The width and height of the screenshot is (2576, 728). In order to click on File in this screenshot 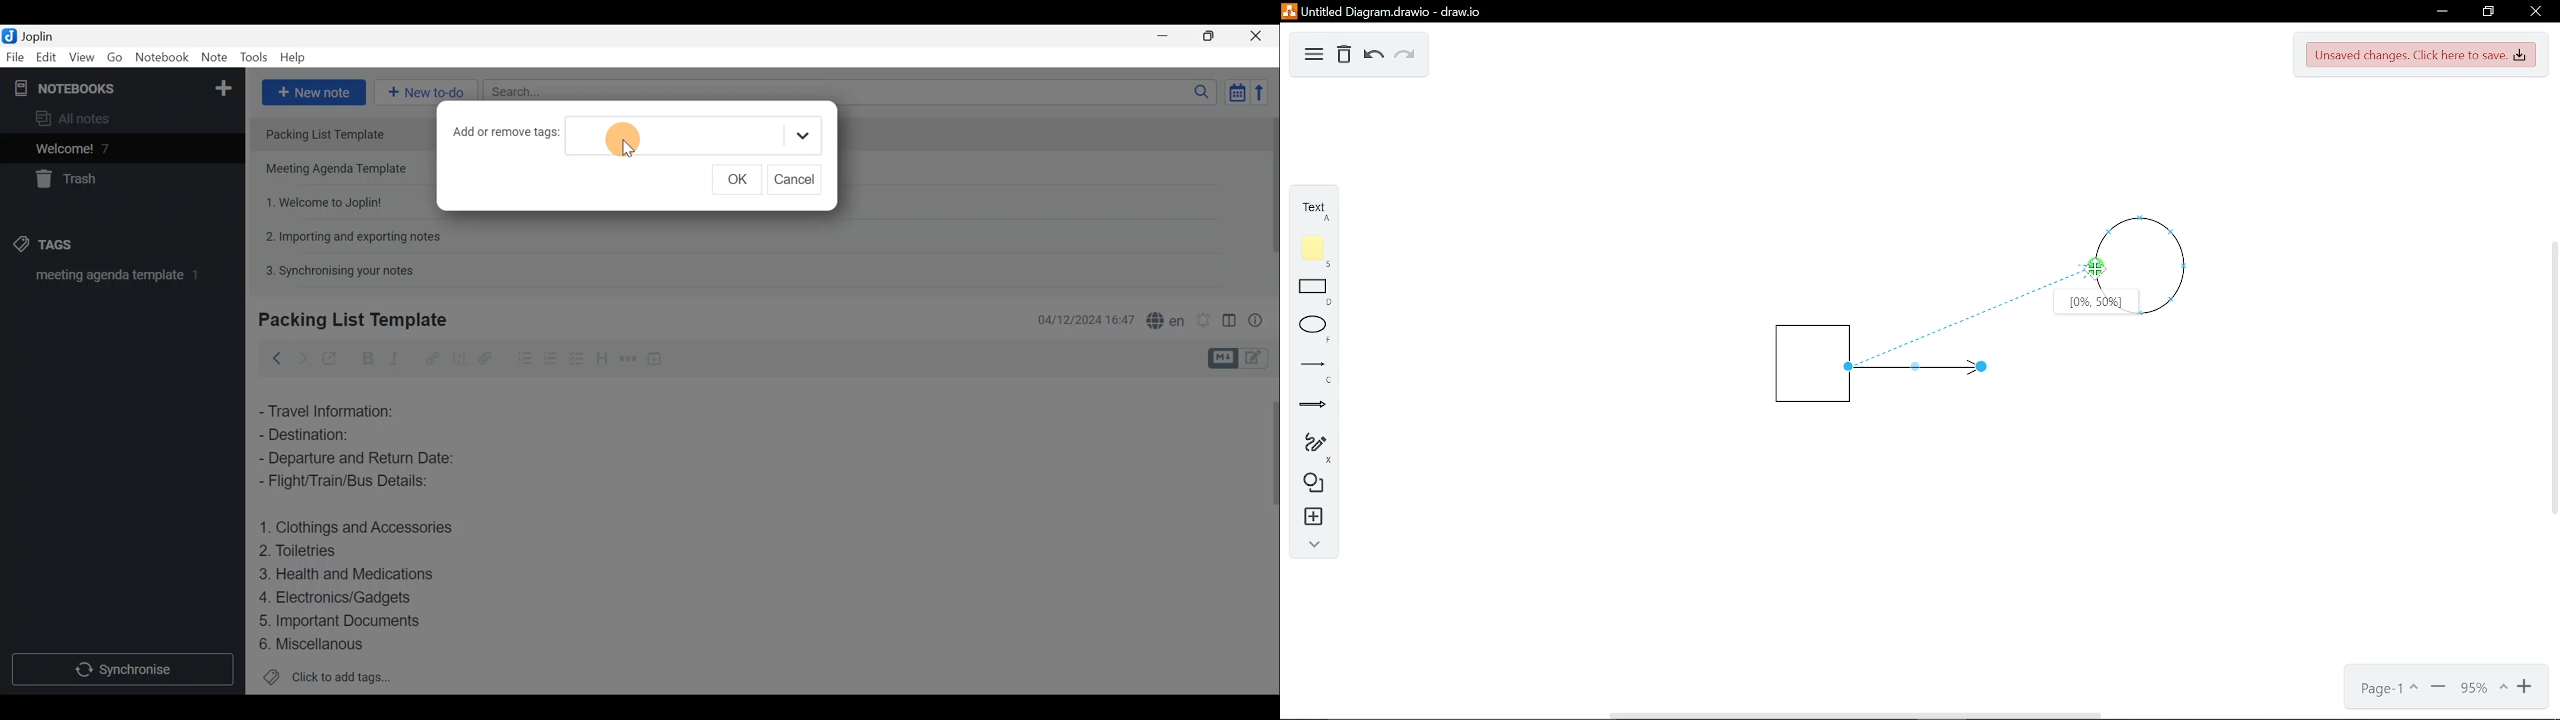, I will do `click(13, 56)`.